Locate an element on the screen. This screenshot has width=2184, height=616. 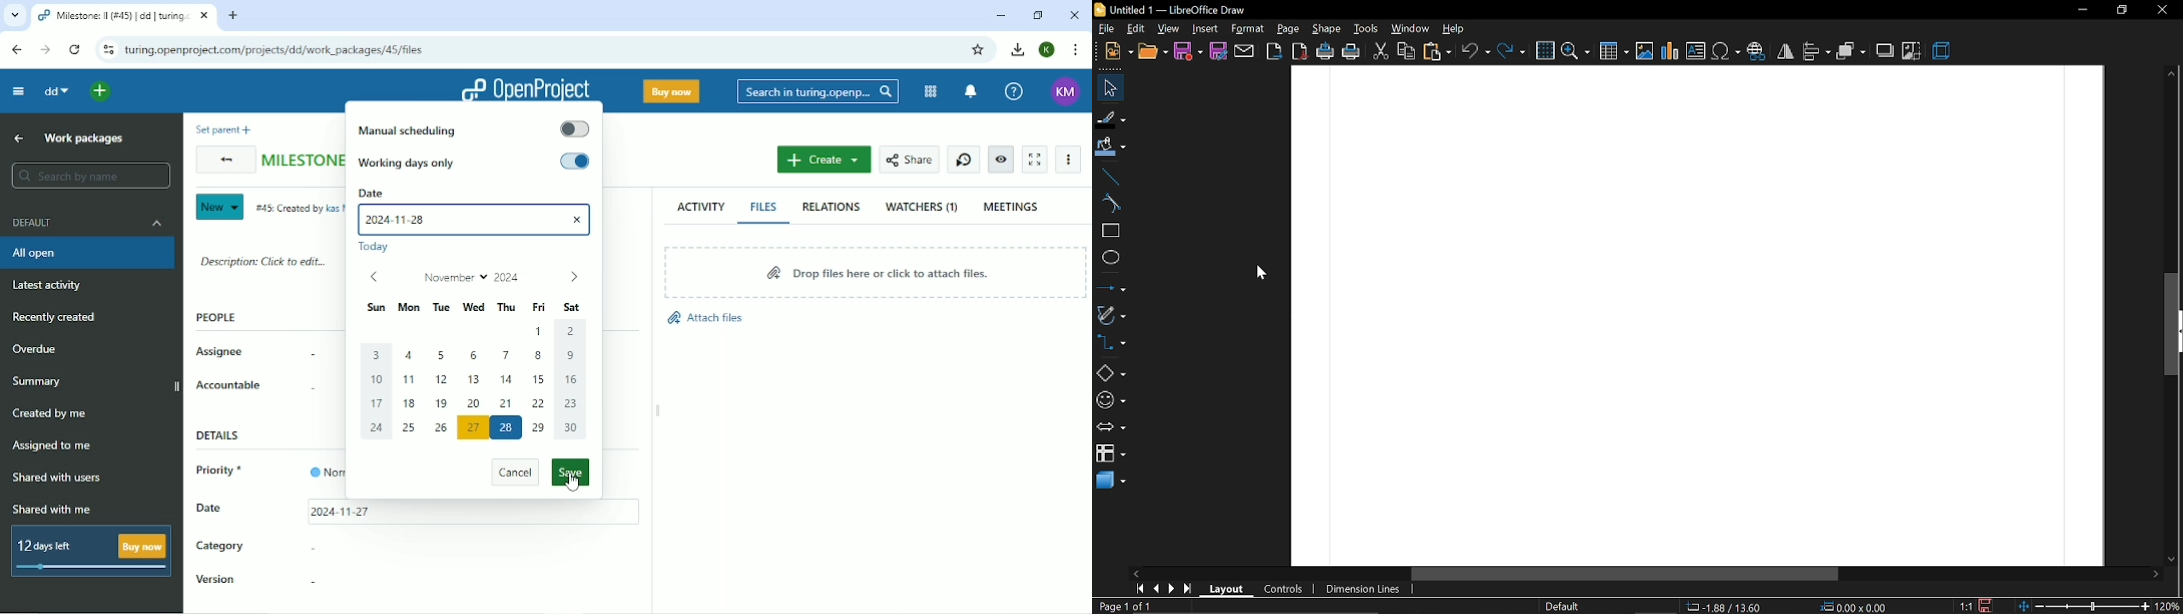
paste is located at coordinates (1437, 51).